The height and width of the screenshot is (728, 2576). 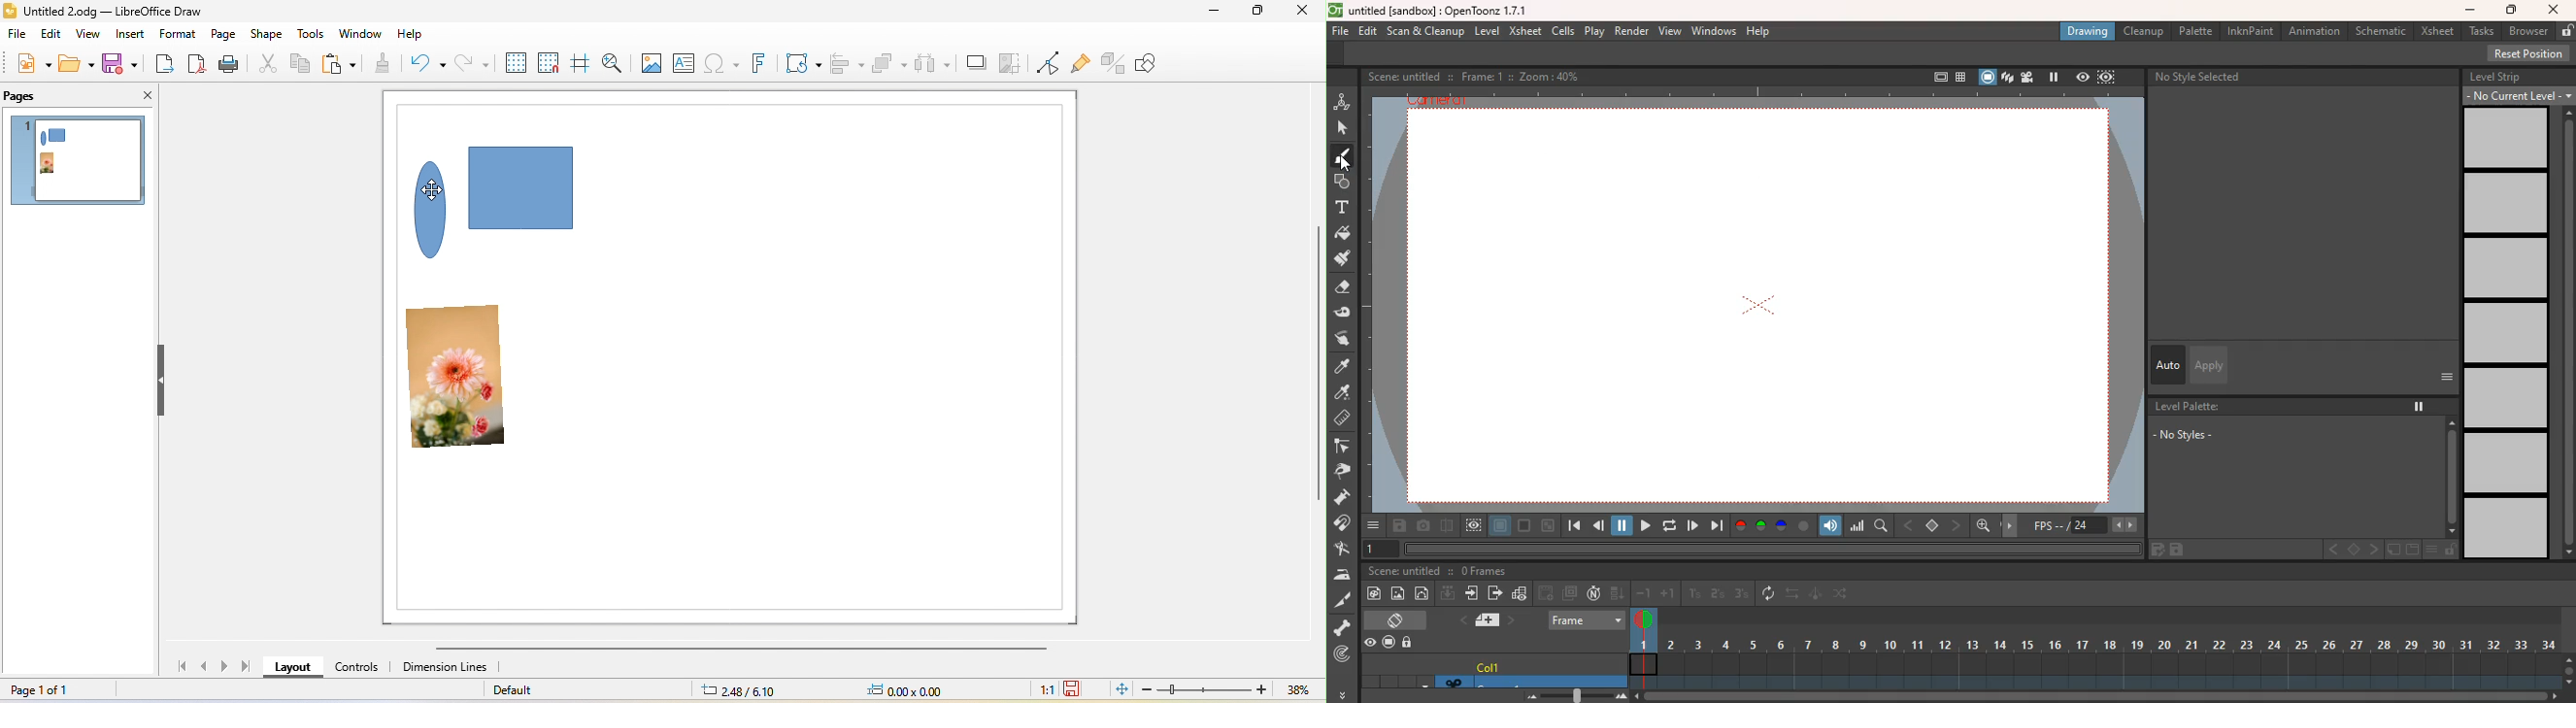 What do you see at coordinates (1844, 596) in the screenshot?
I see `change` at bounding box center [1844, 596].